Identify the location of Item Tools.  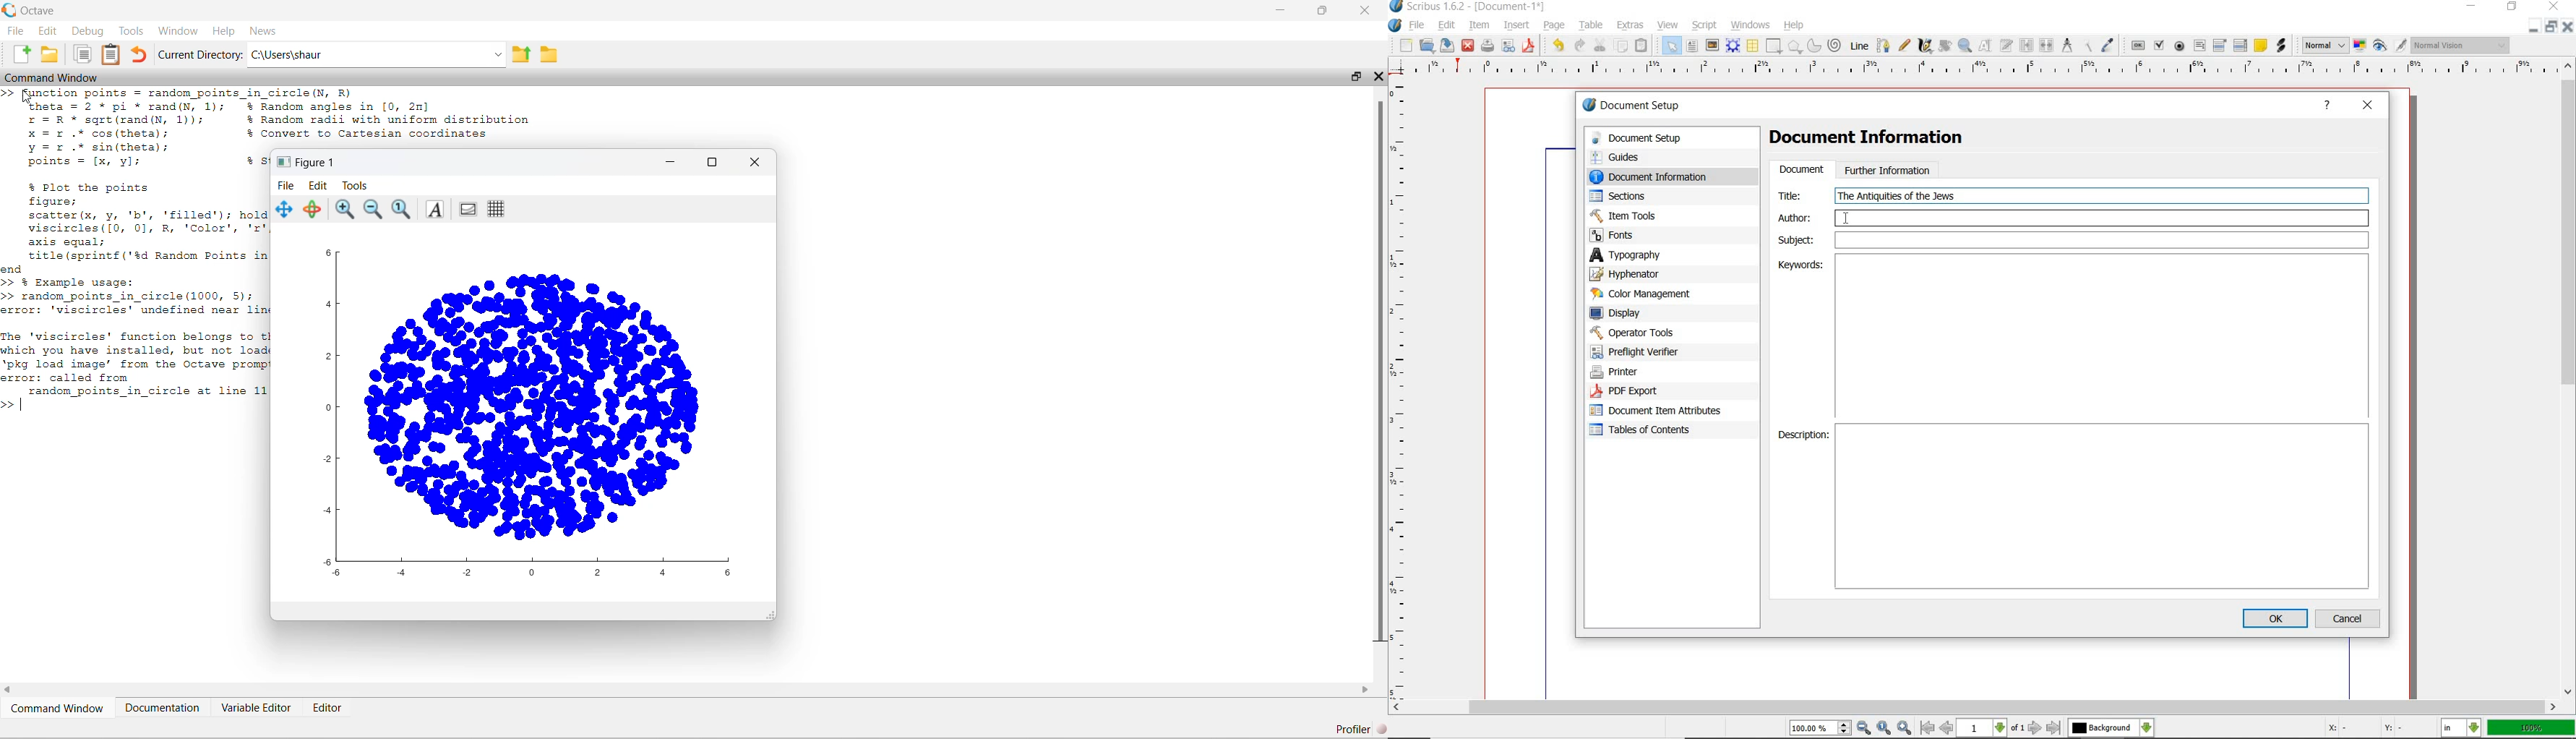
(1656, 215).